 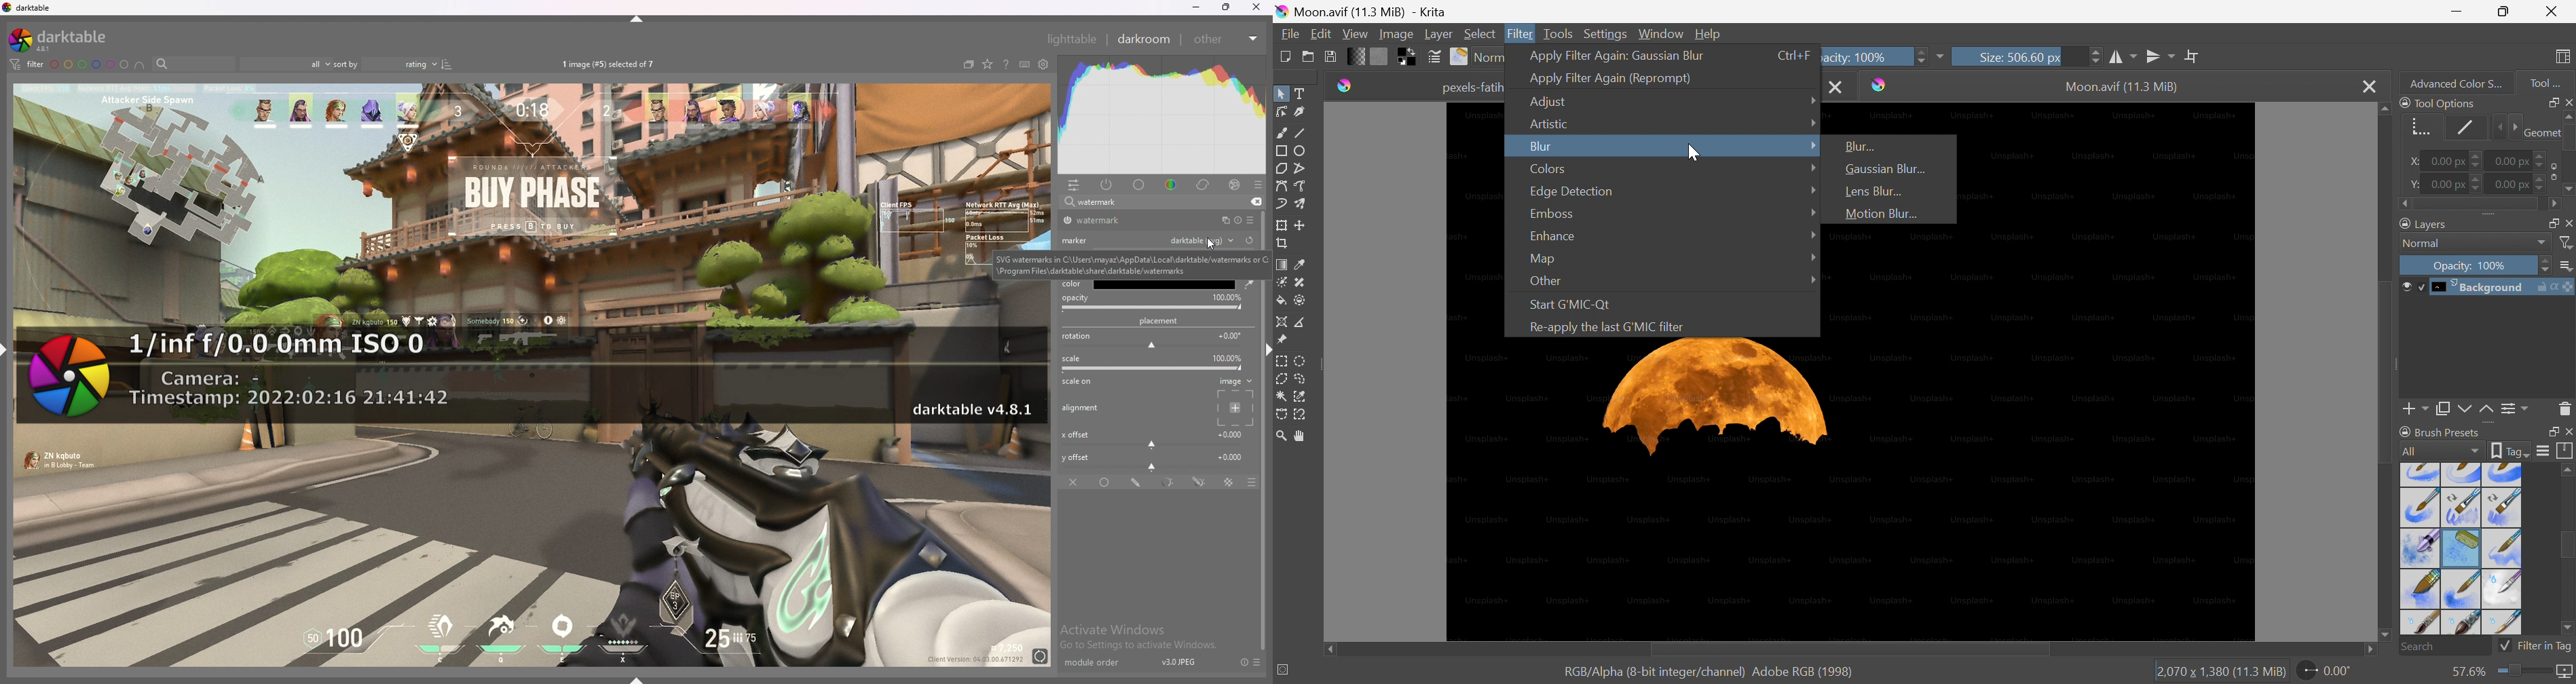 I want to click on 0.00°, so click(x=2326, y=670).